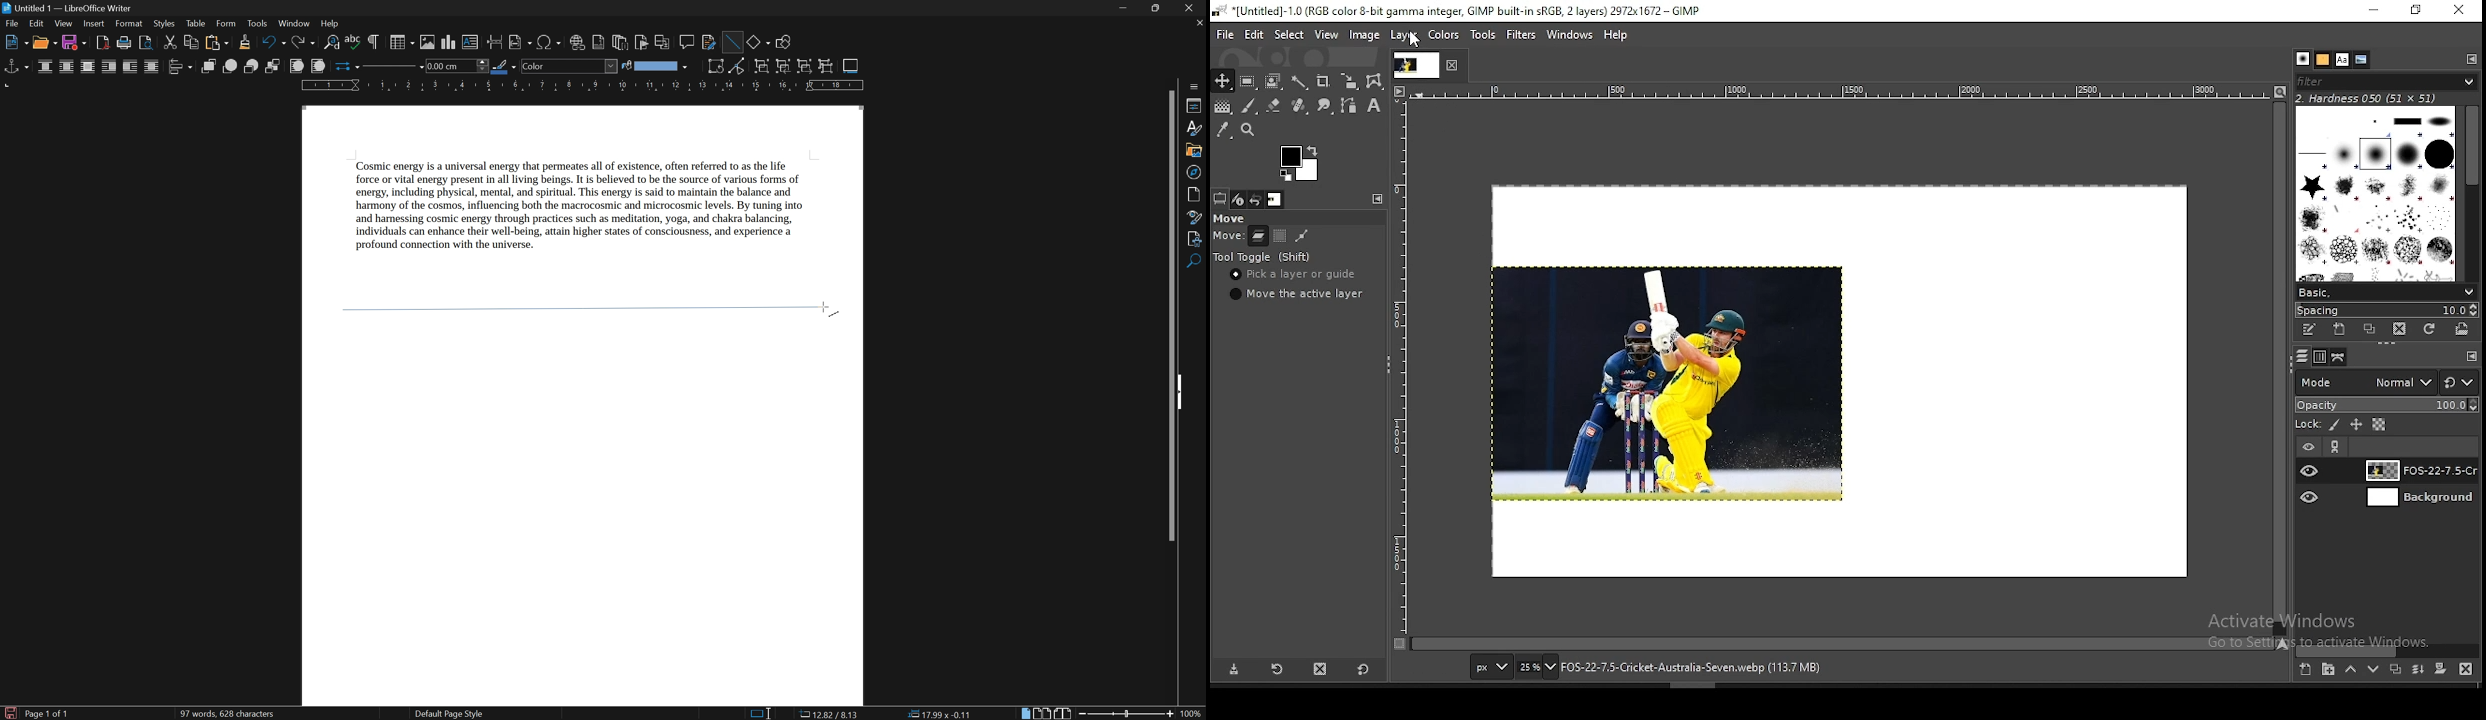 This screenshot has width=2492, height=728. What do you see at coordinates (806, 67) in the screenshot?
I see `exit group` at bounding box center [806, 67].